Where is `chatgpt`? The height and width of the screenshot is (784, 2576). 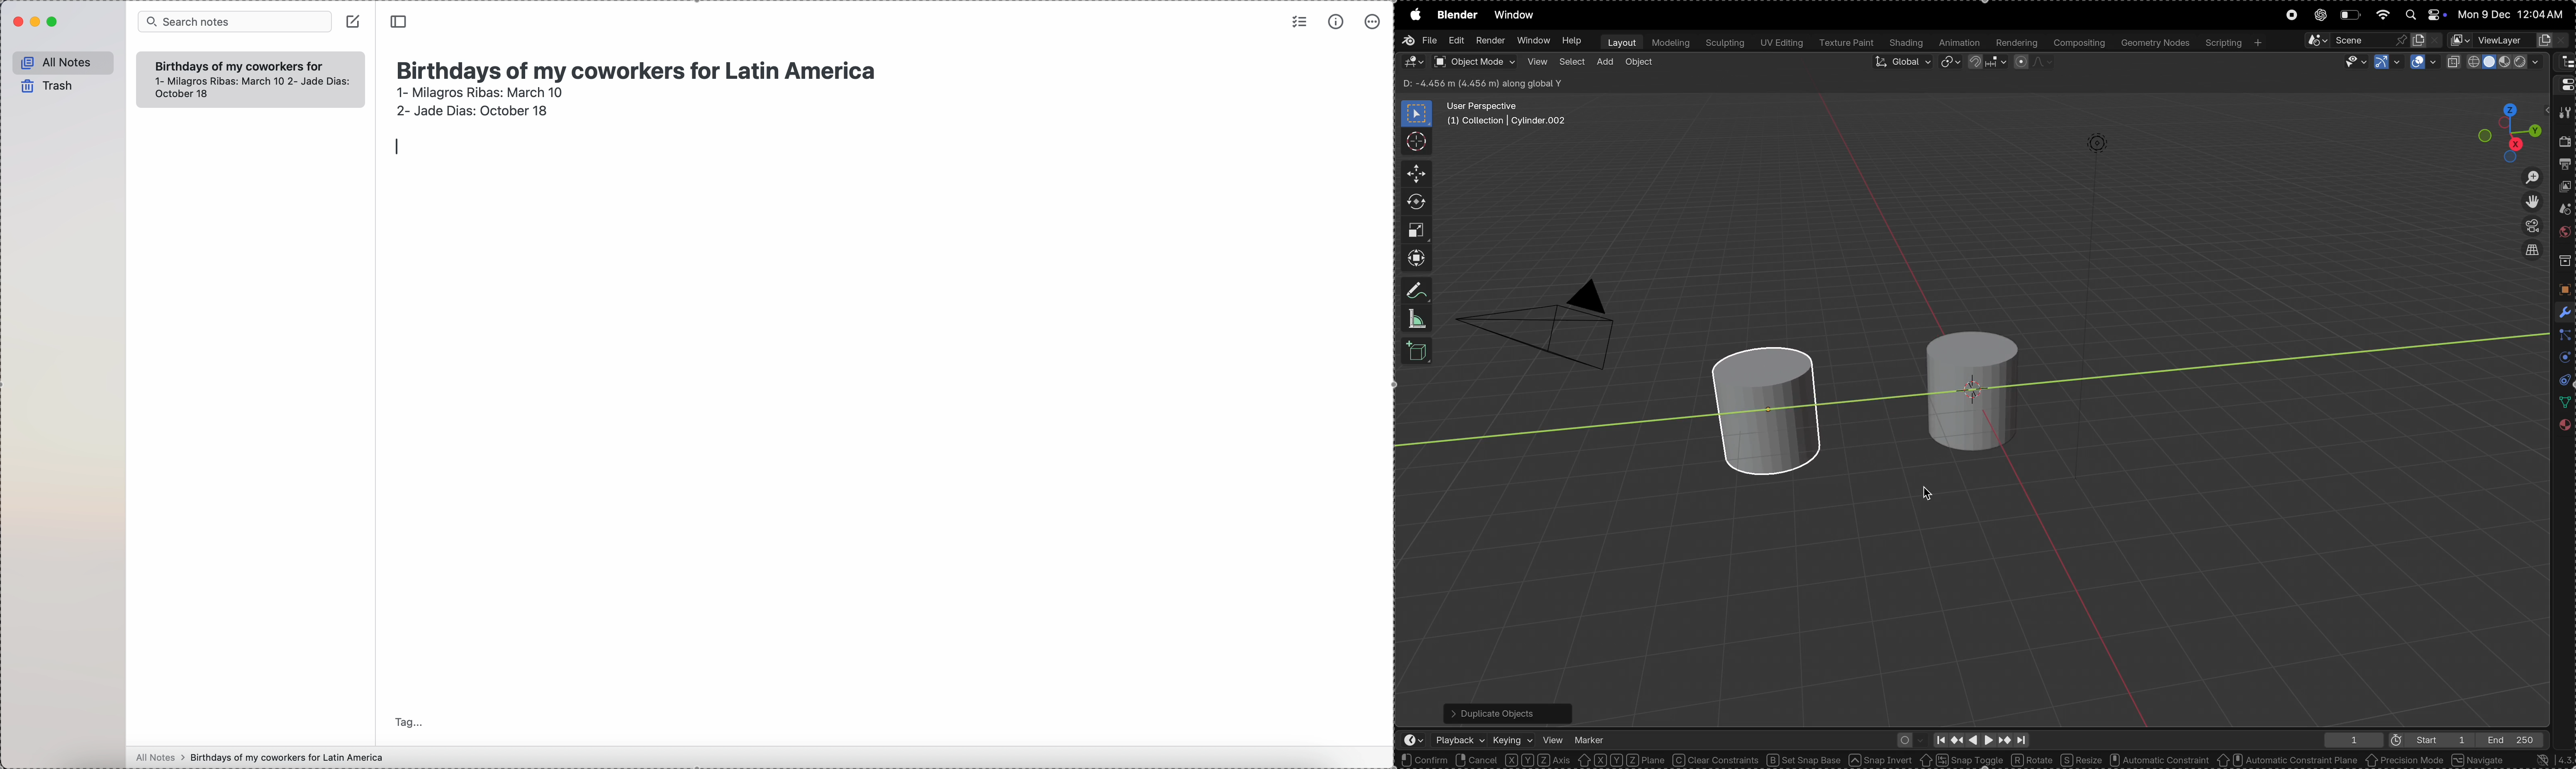
chatgpt is located at coordinates (2318, 15).